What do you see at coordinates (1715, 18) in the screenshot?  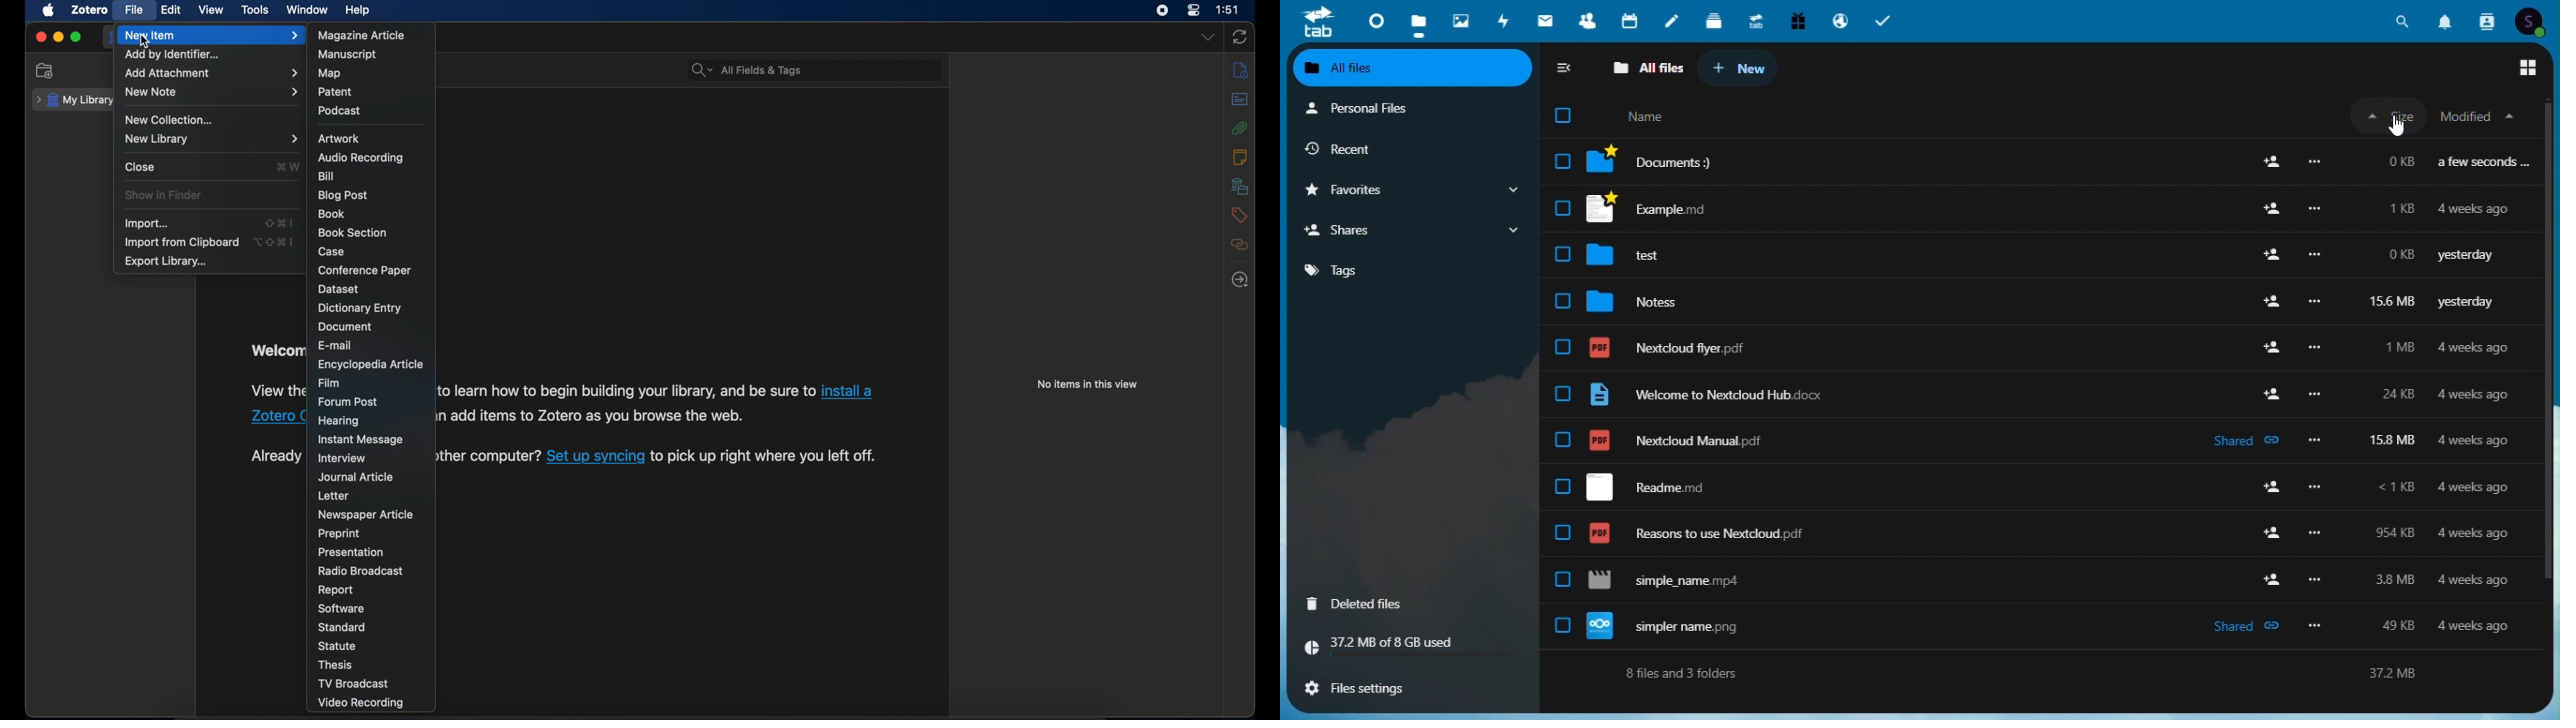 I see `deck` at bounding box center [1715, 18].